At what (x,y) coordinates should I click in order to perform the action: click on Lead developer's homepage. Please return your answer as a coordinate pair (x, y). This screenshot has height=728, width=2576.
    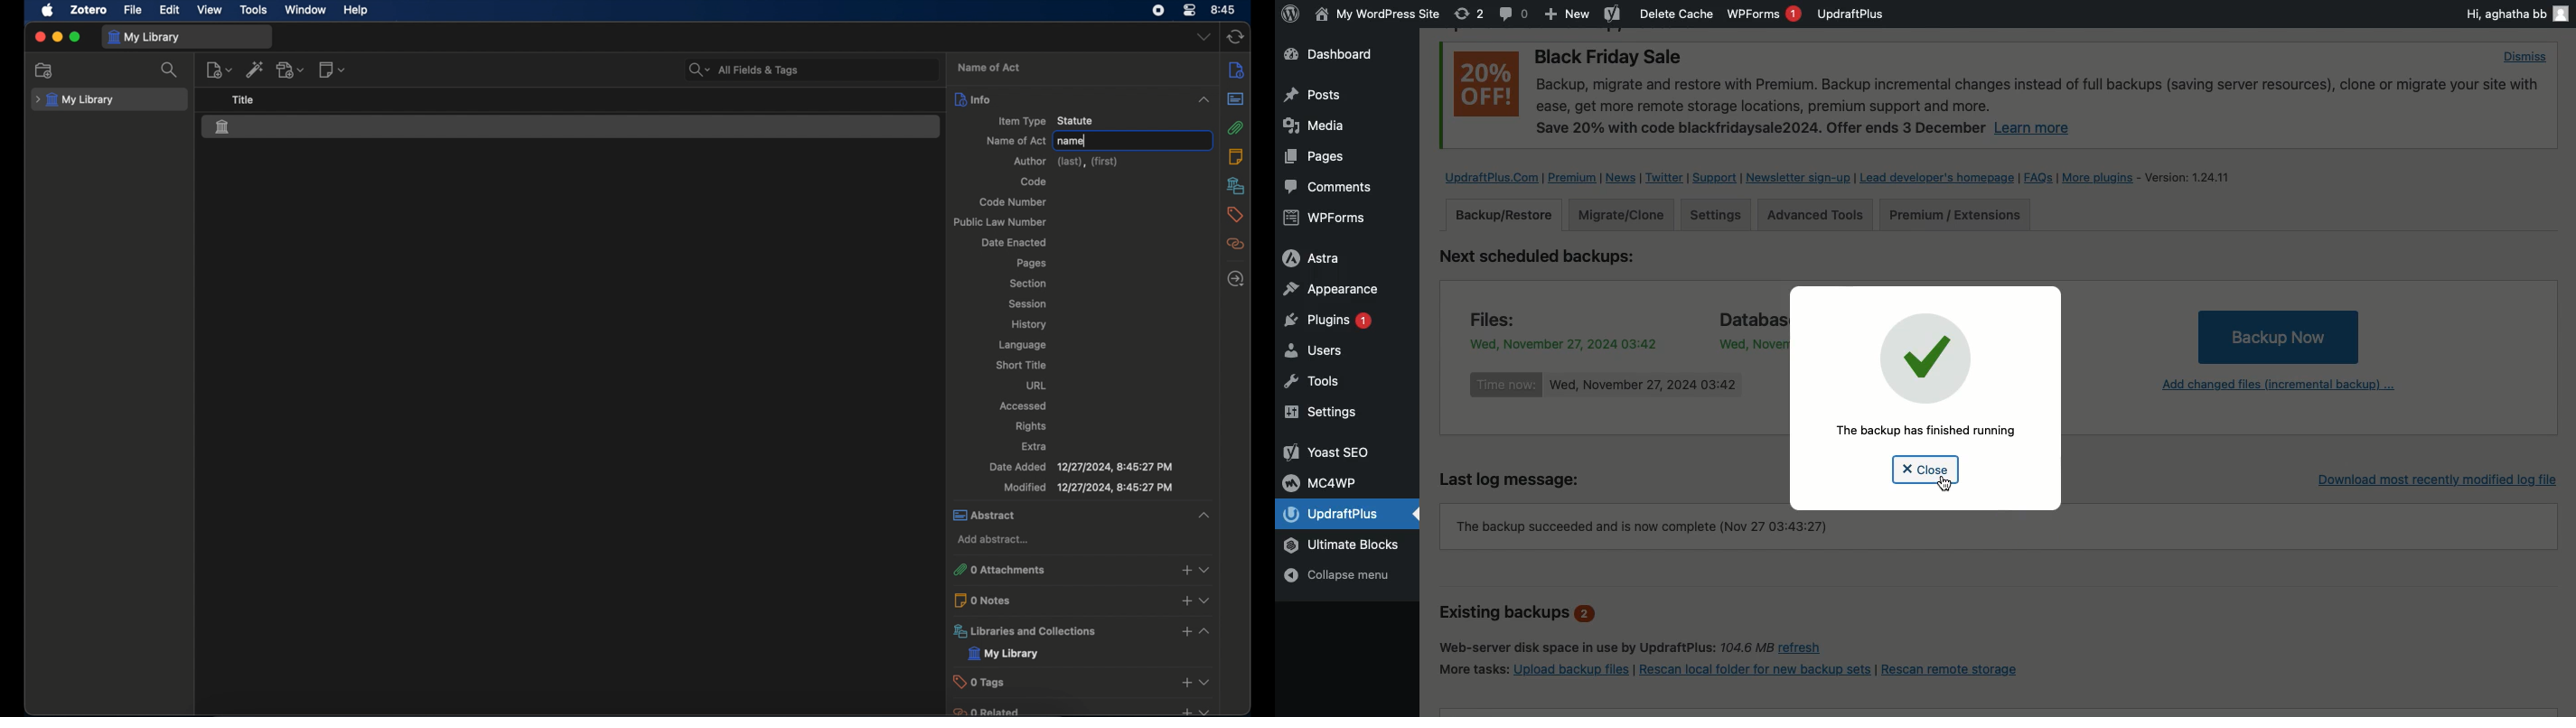
    Looking at the image, I should click on (1939, 180).